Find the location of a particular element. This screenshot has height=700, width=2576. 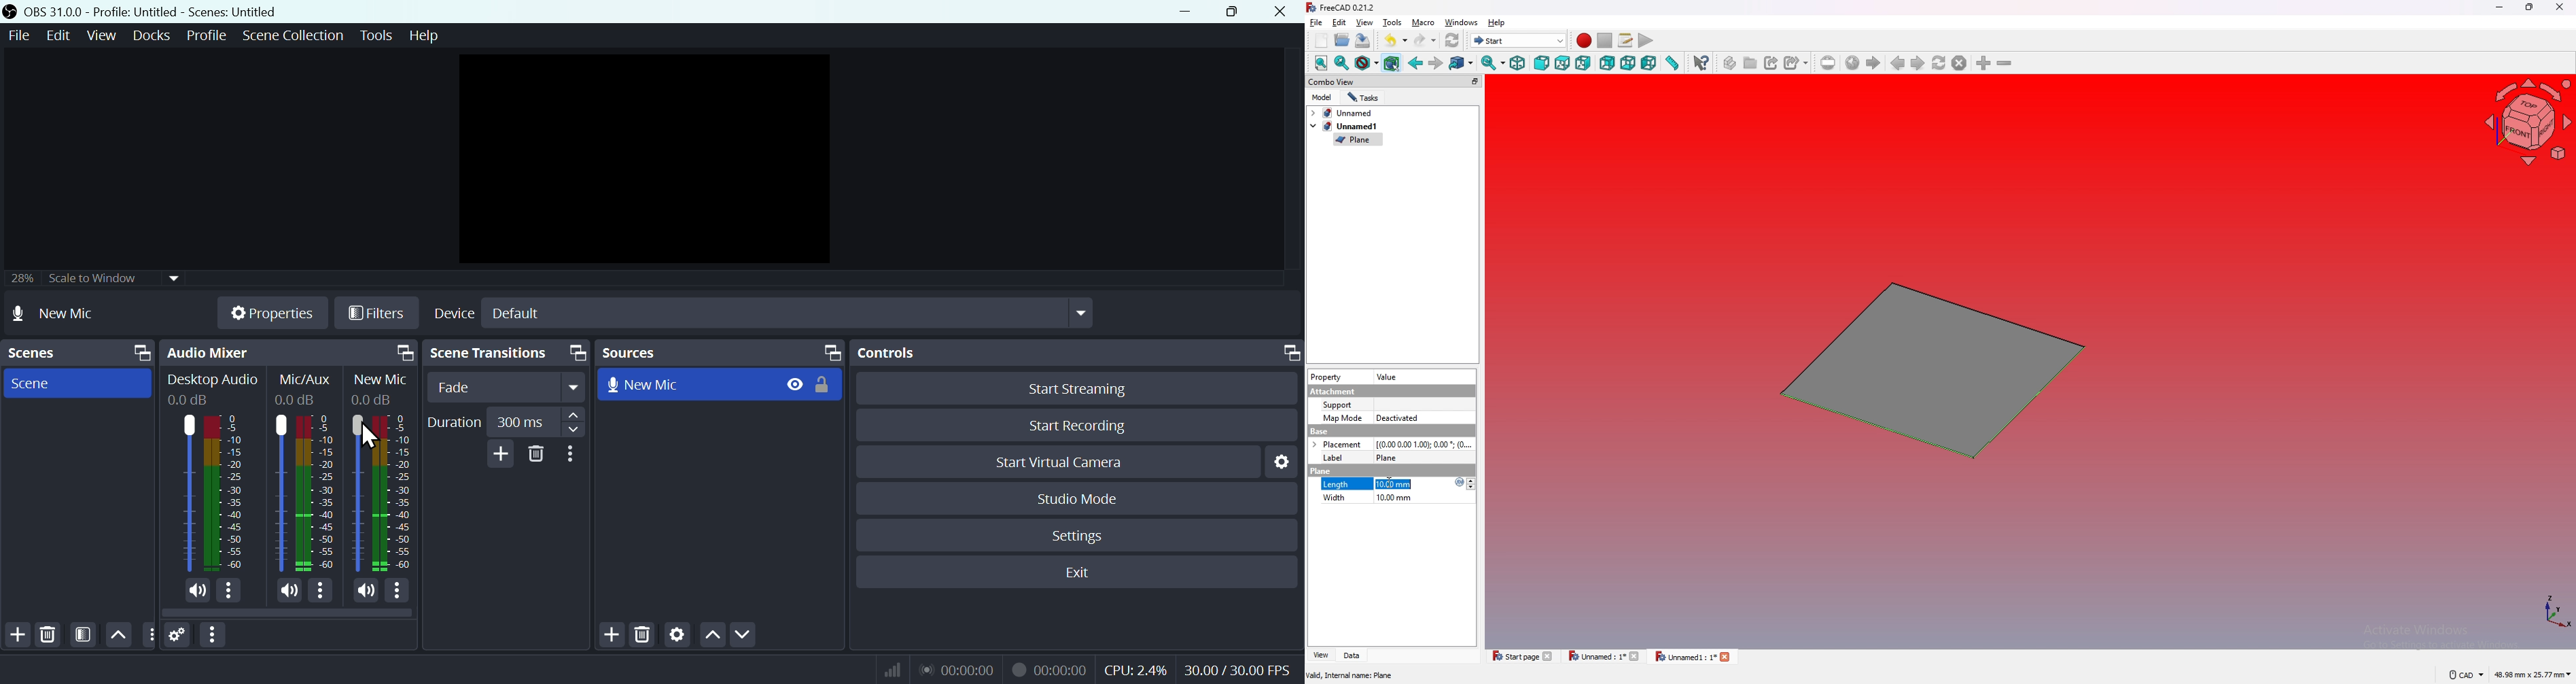

New Mic is located at coordinates (381, 380).